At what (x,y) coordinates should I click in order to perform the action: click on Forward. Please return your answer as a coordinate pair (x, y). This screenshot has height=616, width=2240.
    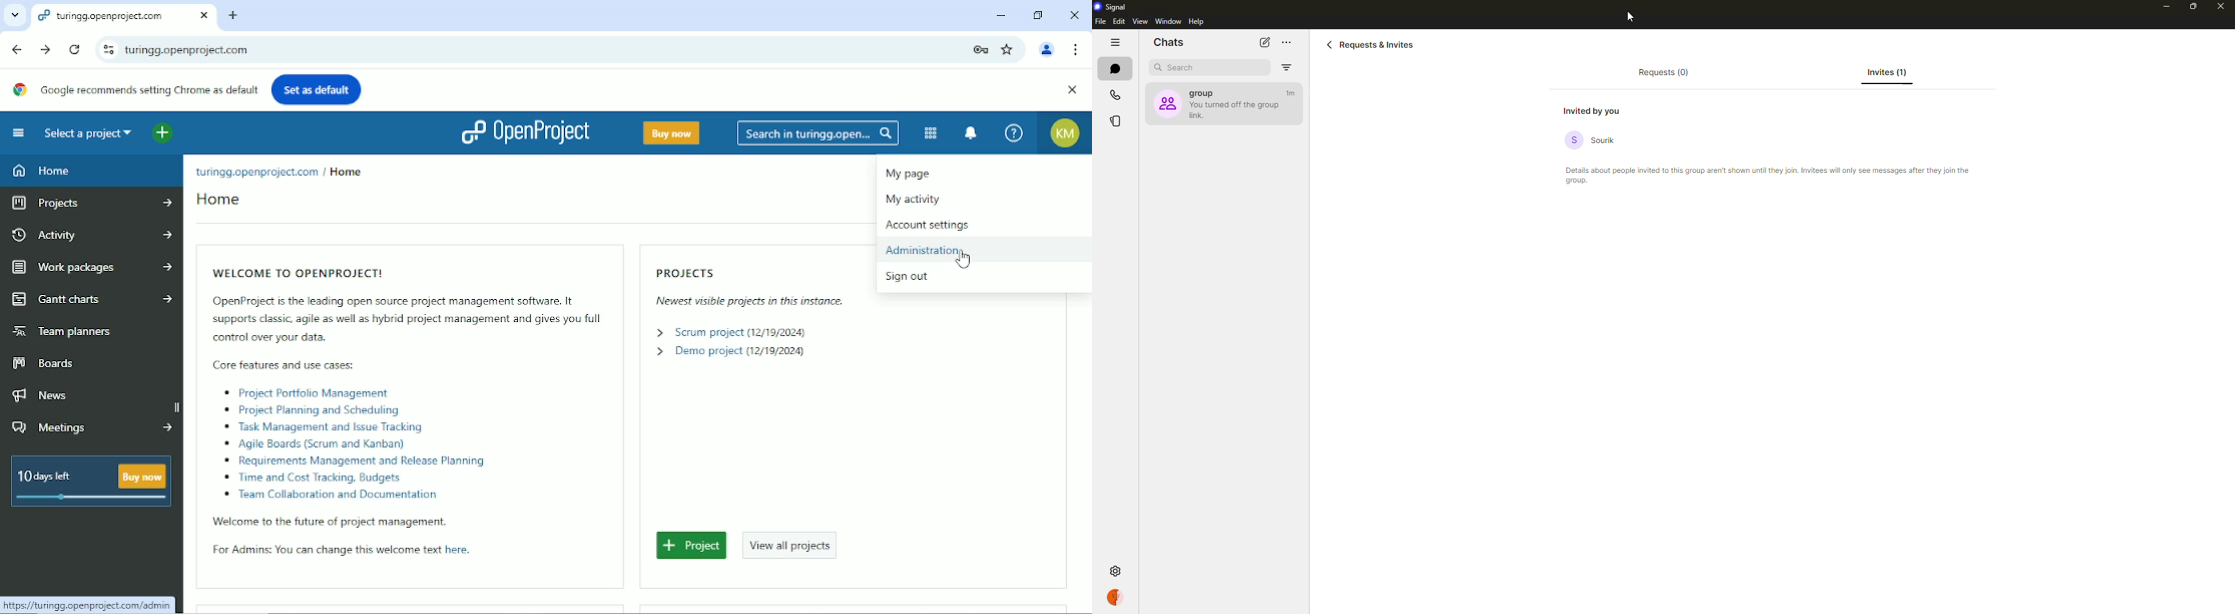
    Looking at the image, I should click on (44, 49).